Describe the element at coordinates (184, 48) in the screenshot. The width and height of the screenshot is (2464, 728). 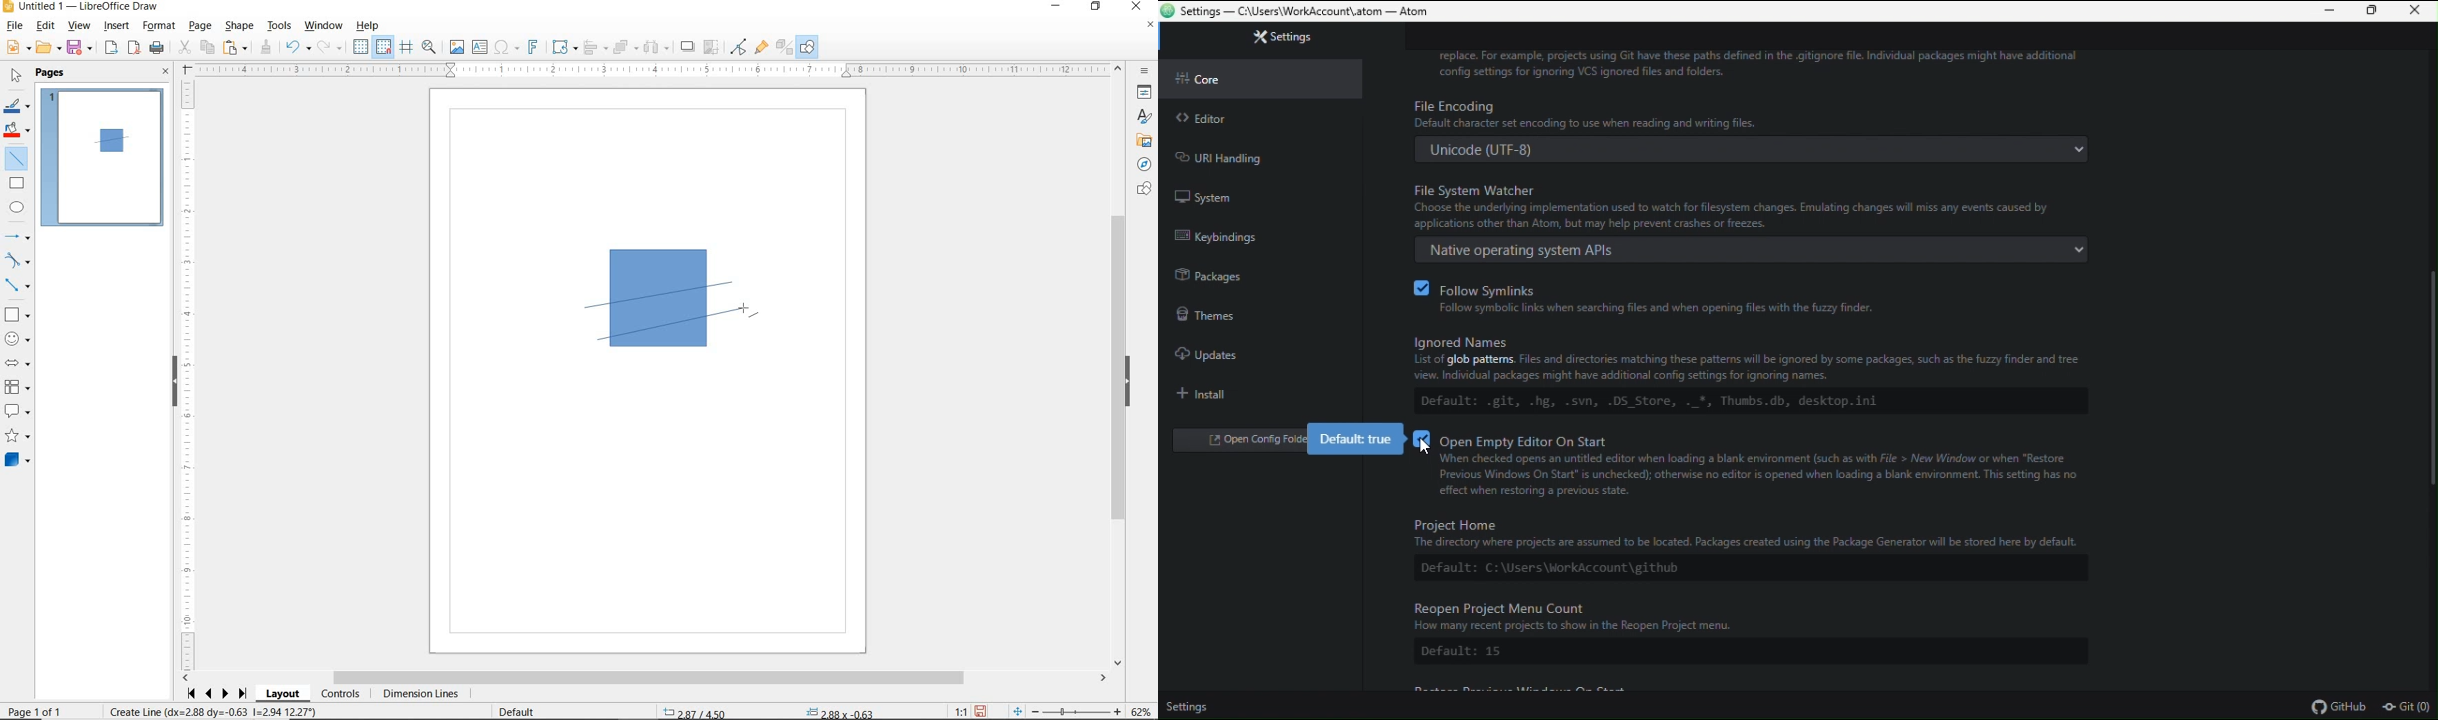
I see `CUT` at that location.